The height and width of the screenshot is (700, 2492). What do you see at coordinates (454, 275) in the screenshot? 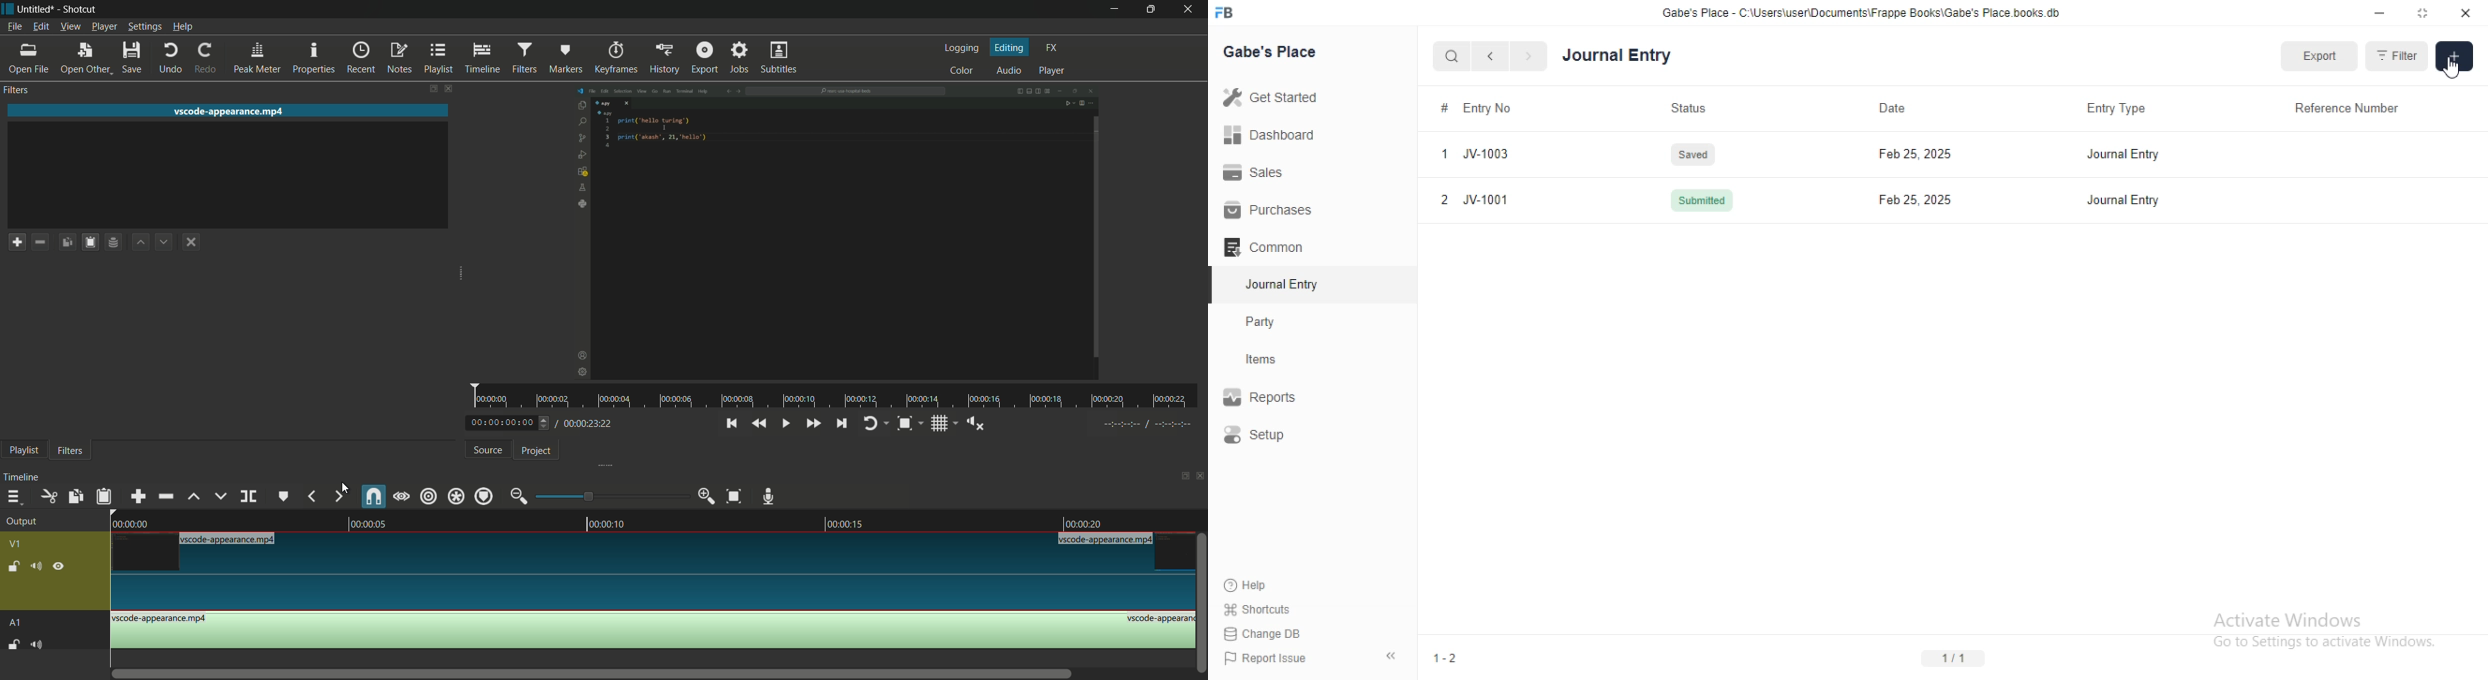
I see `expand` at bounding box center [454, 275].